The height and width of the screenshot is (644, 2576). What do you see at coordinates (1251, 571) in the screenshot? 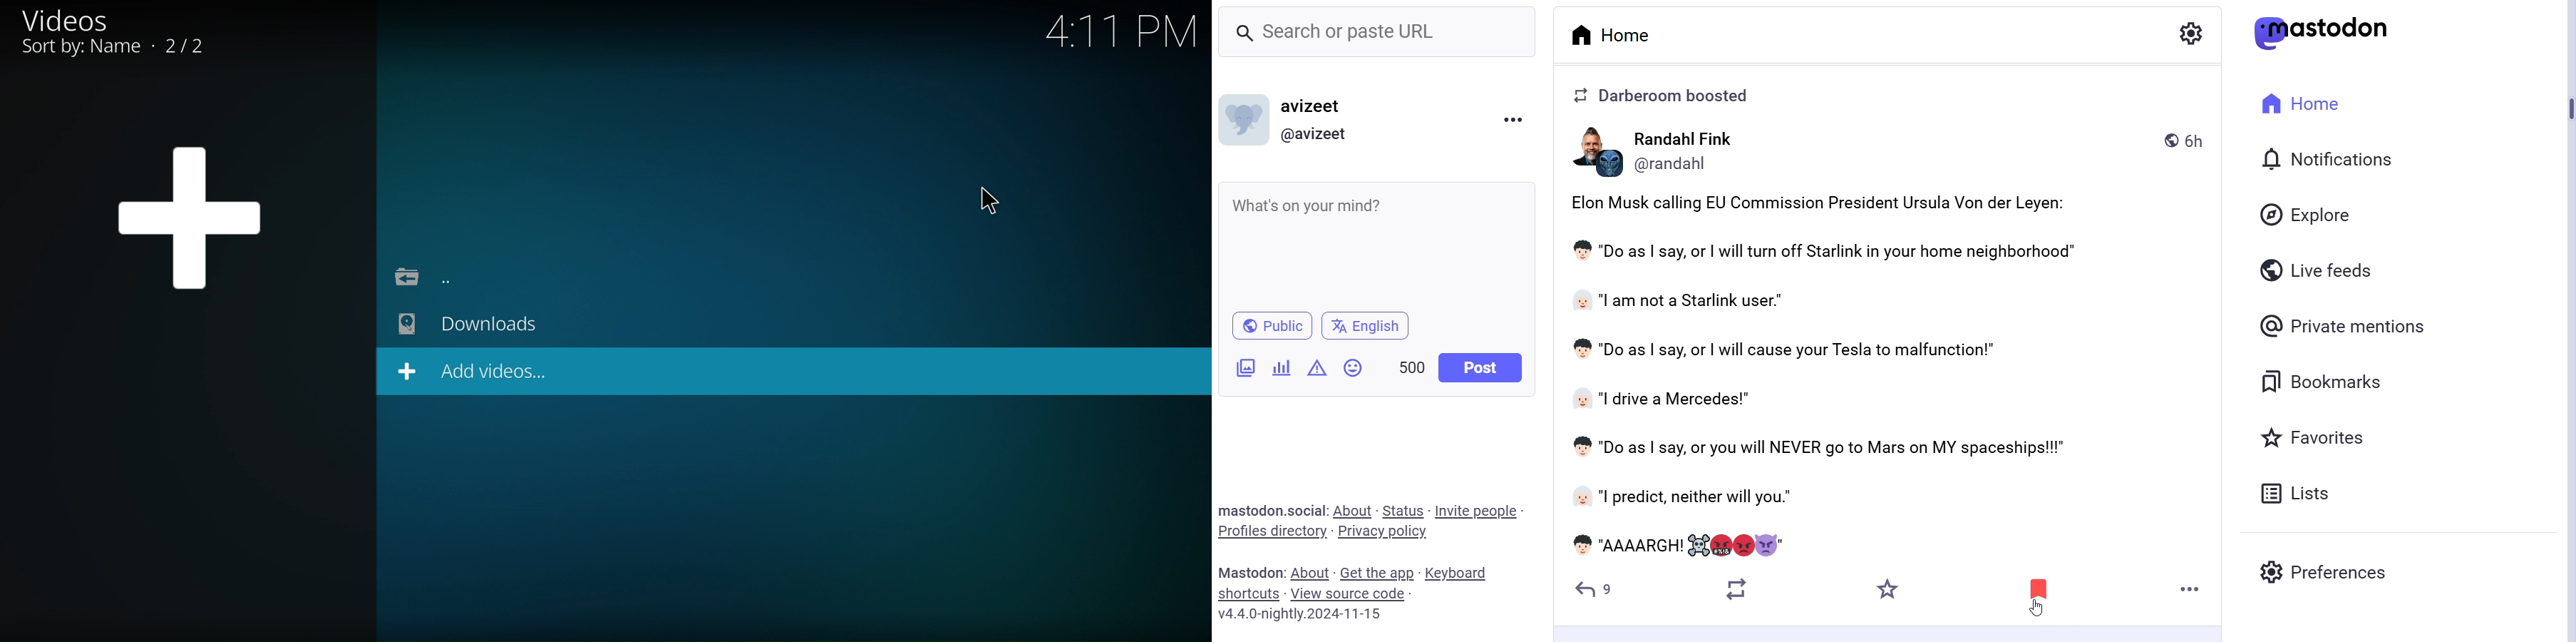
I see `Text` at bounding box center [1251, 571].